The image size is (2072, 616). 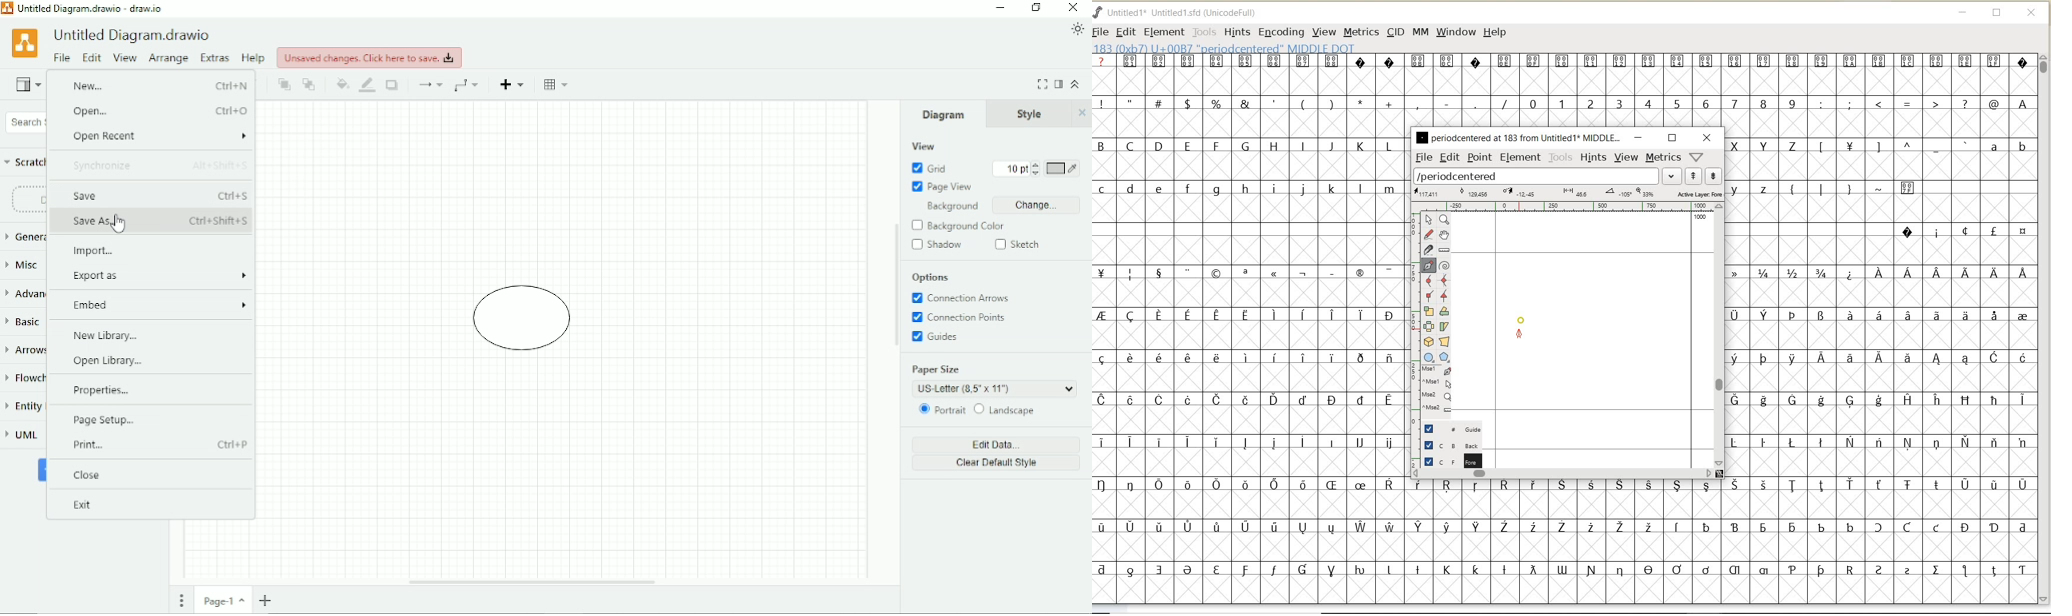 What do you see at coordinates (530, 582) in the screenshot?
I see `Horizontal Scroll Bar` at bounding box center [530, 582].